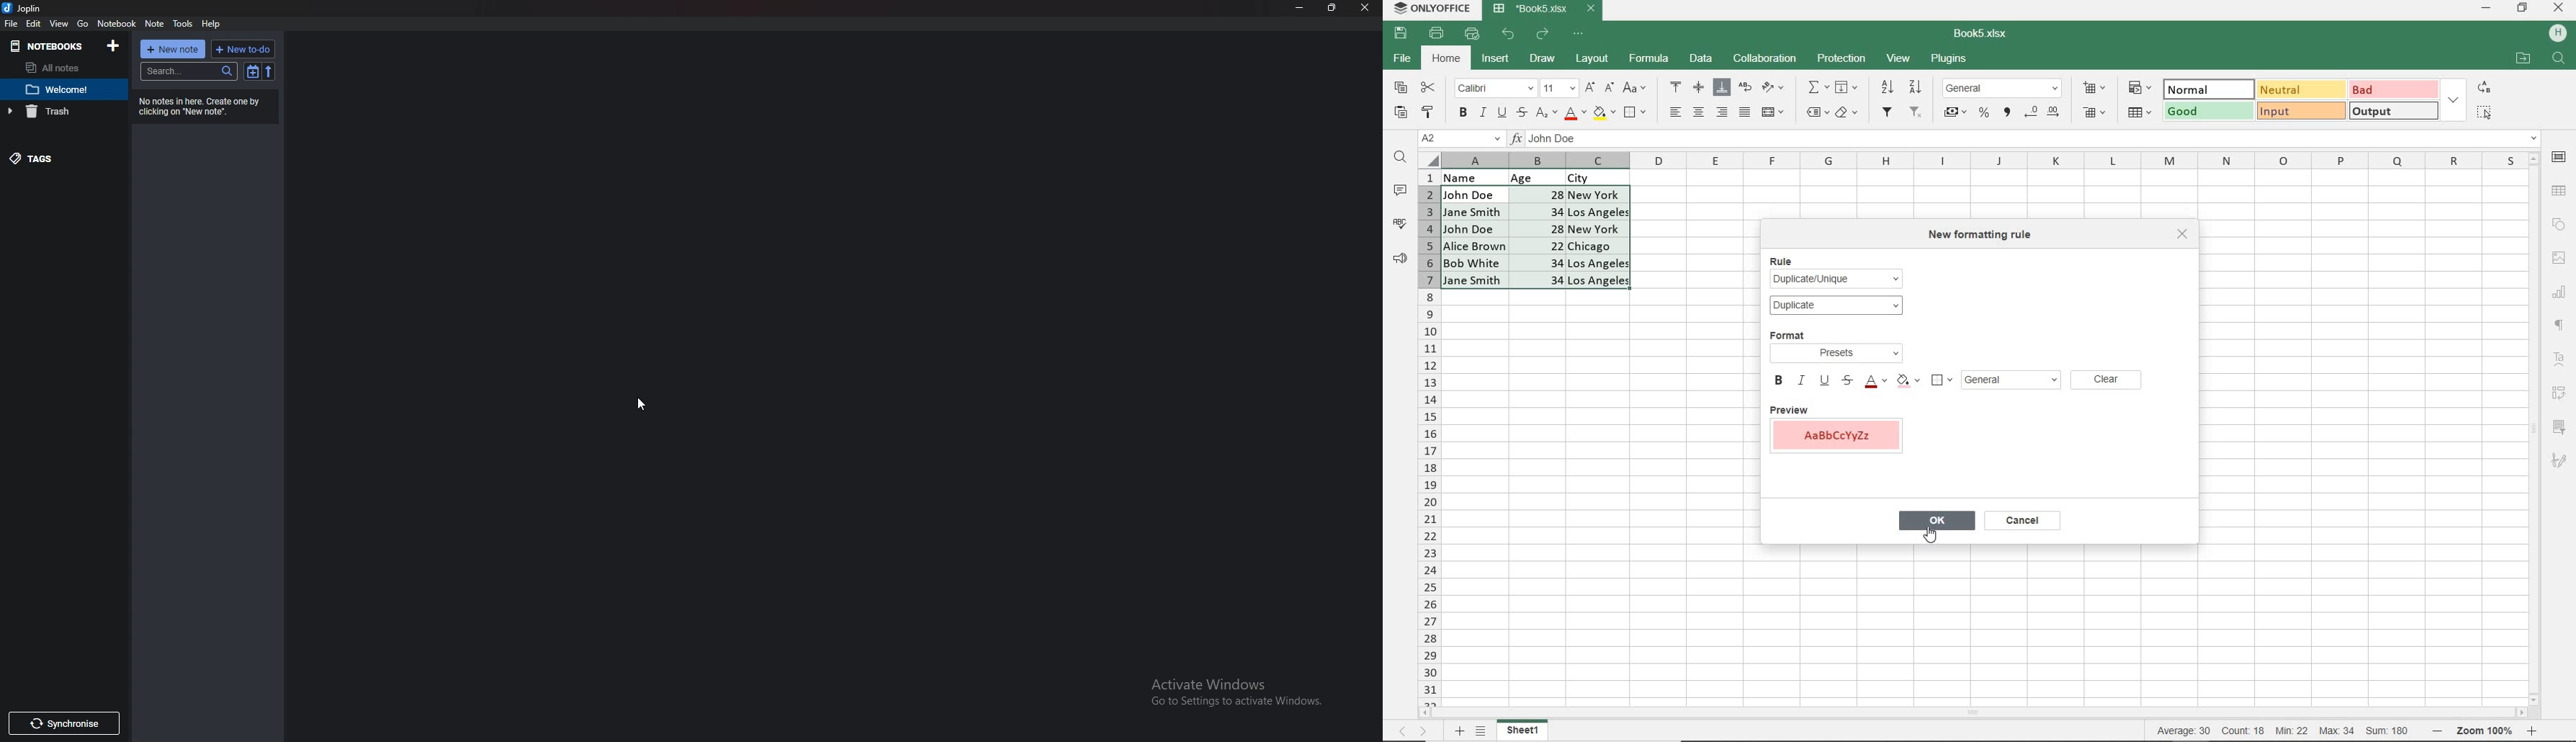 This screenshot has width=2576, height=756. I want to click on CELL SETTINGS, so click(2560, 156).